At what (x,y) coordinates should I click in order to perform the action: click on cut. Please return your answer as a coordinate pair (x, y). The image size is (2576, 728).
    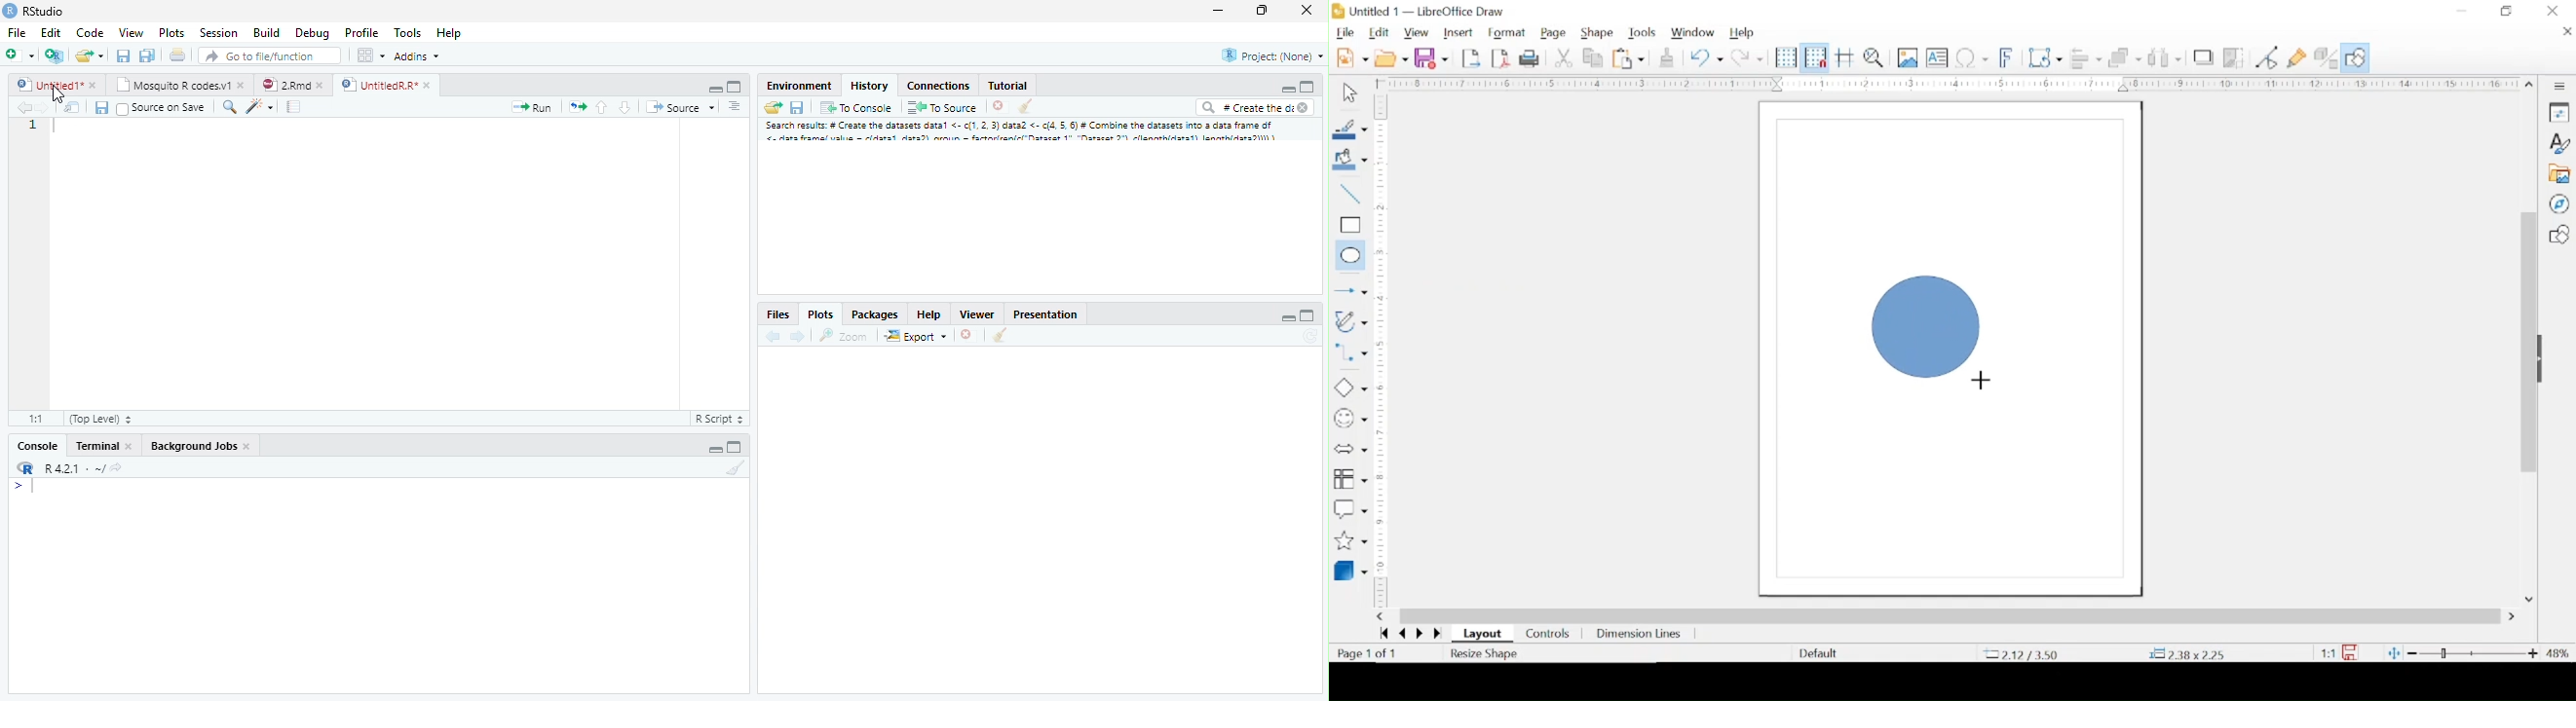
    Looking at the image, I should click on (1564, 58).